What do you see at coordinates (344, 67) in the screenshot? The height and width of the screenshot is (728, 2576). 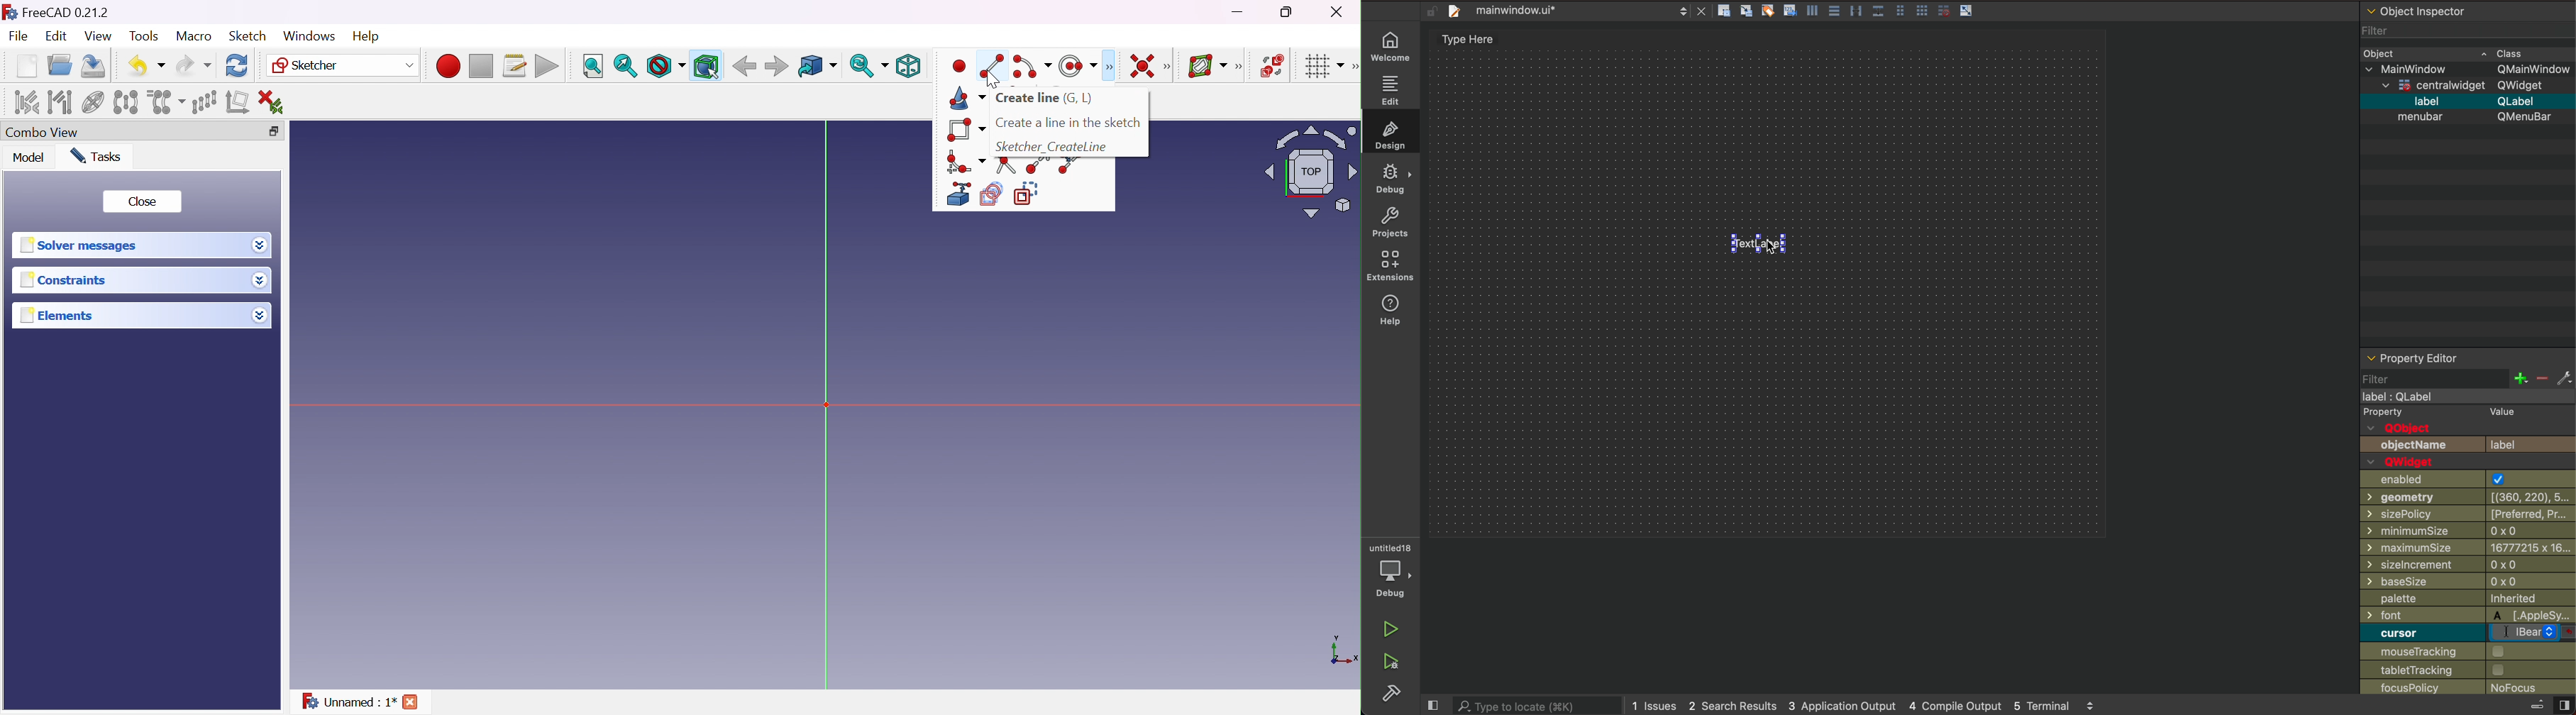 I see `Sketcher` at bounding box center [344, 67].